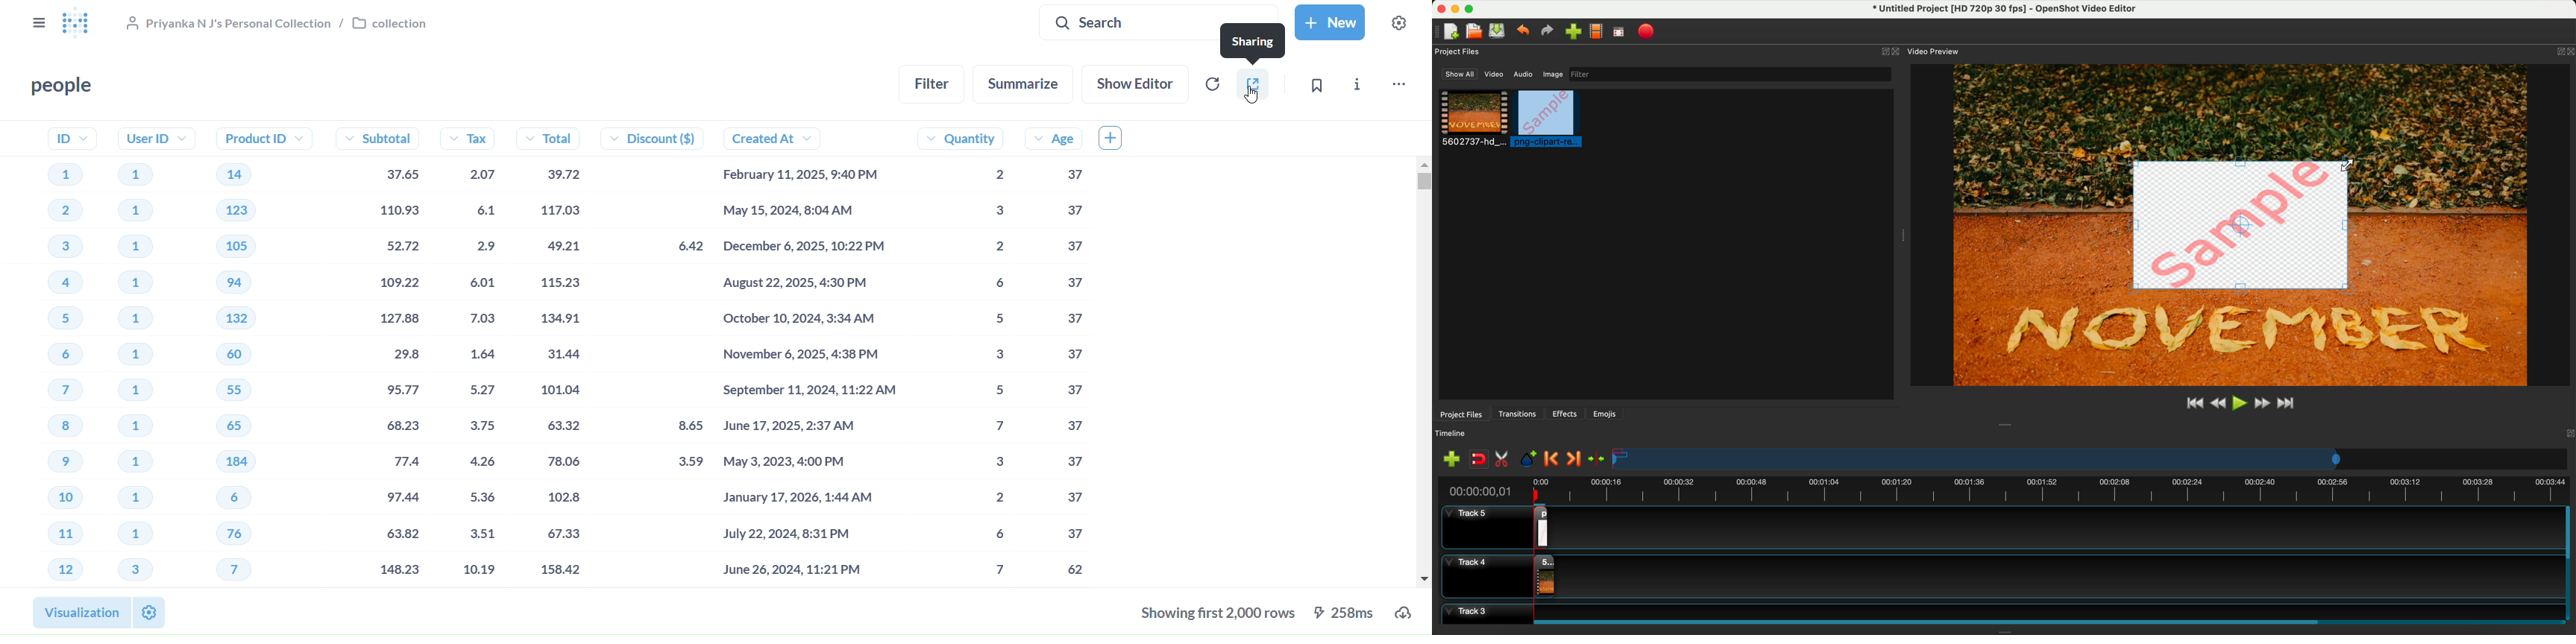  What do you see at coordinates (963, 355) in the screenshot?
I see `quantity` at bounding box center [963, 355].